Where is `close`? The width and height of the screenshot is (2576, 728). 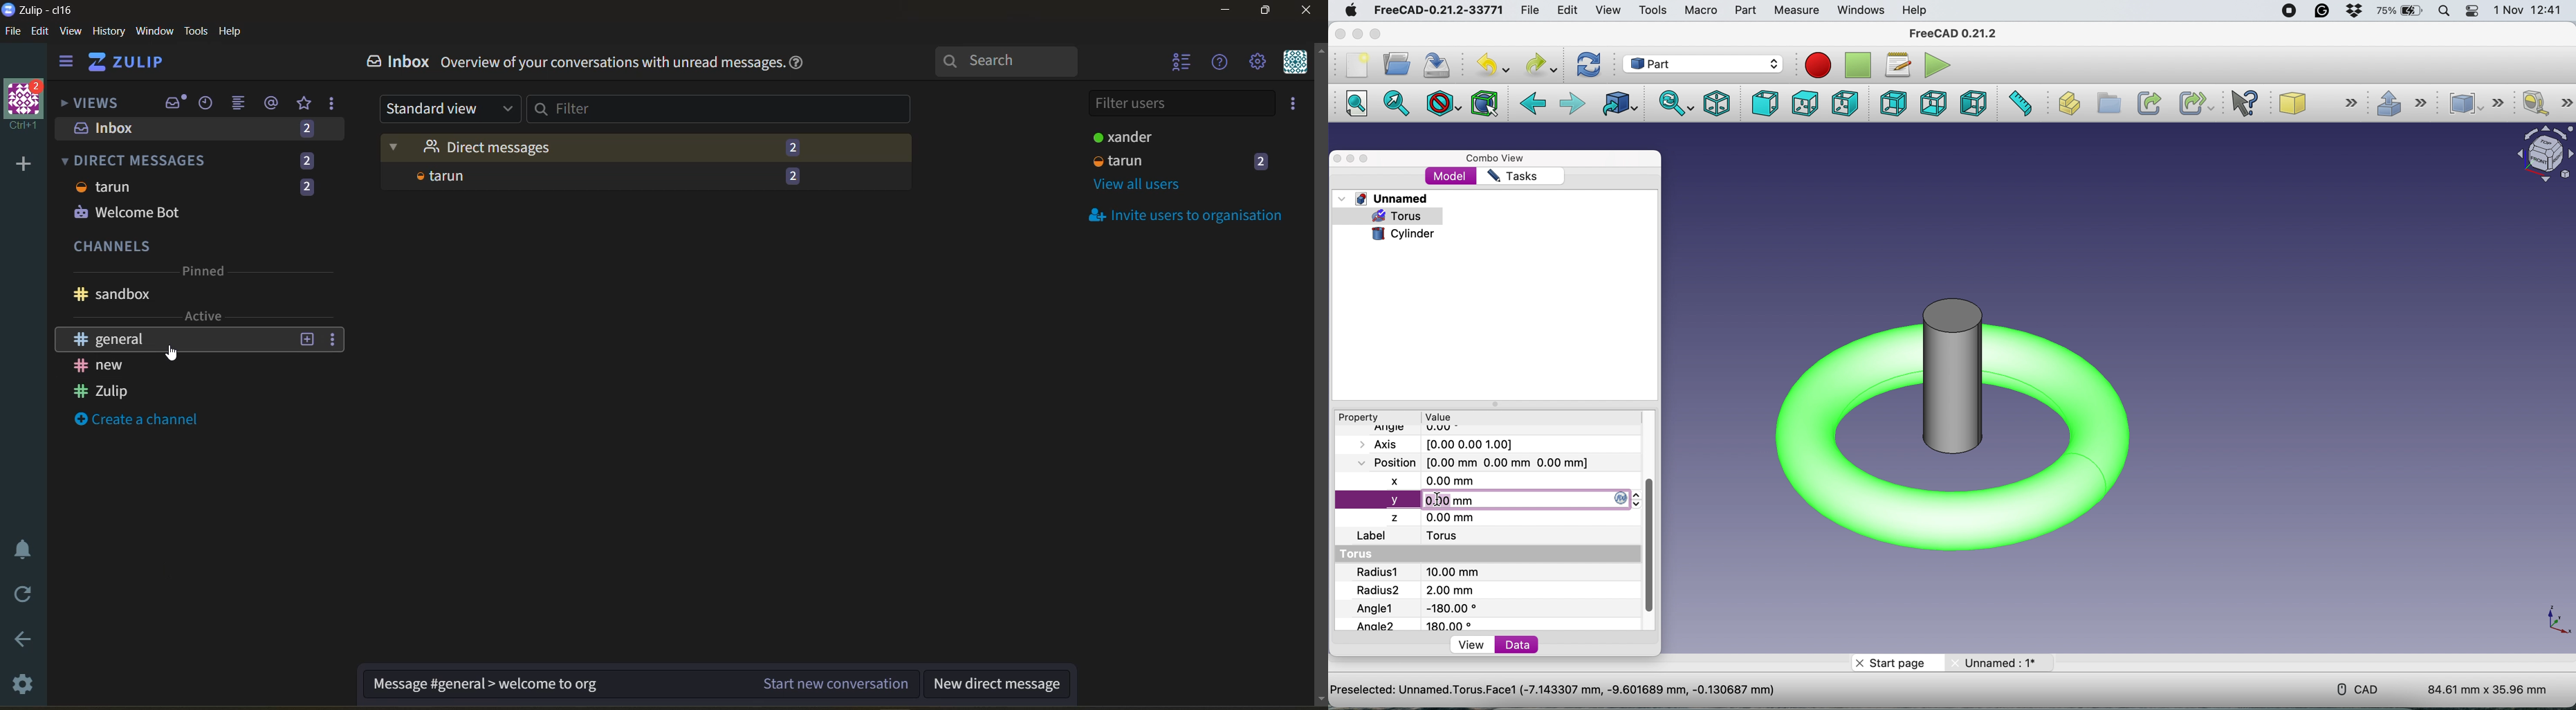 close is located at coordinates (1338, 34).